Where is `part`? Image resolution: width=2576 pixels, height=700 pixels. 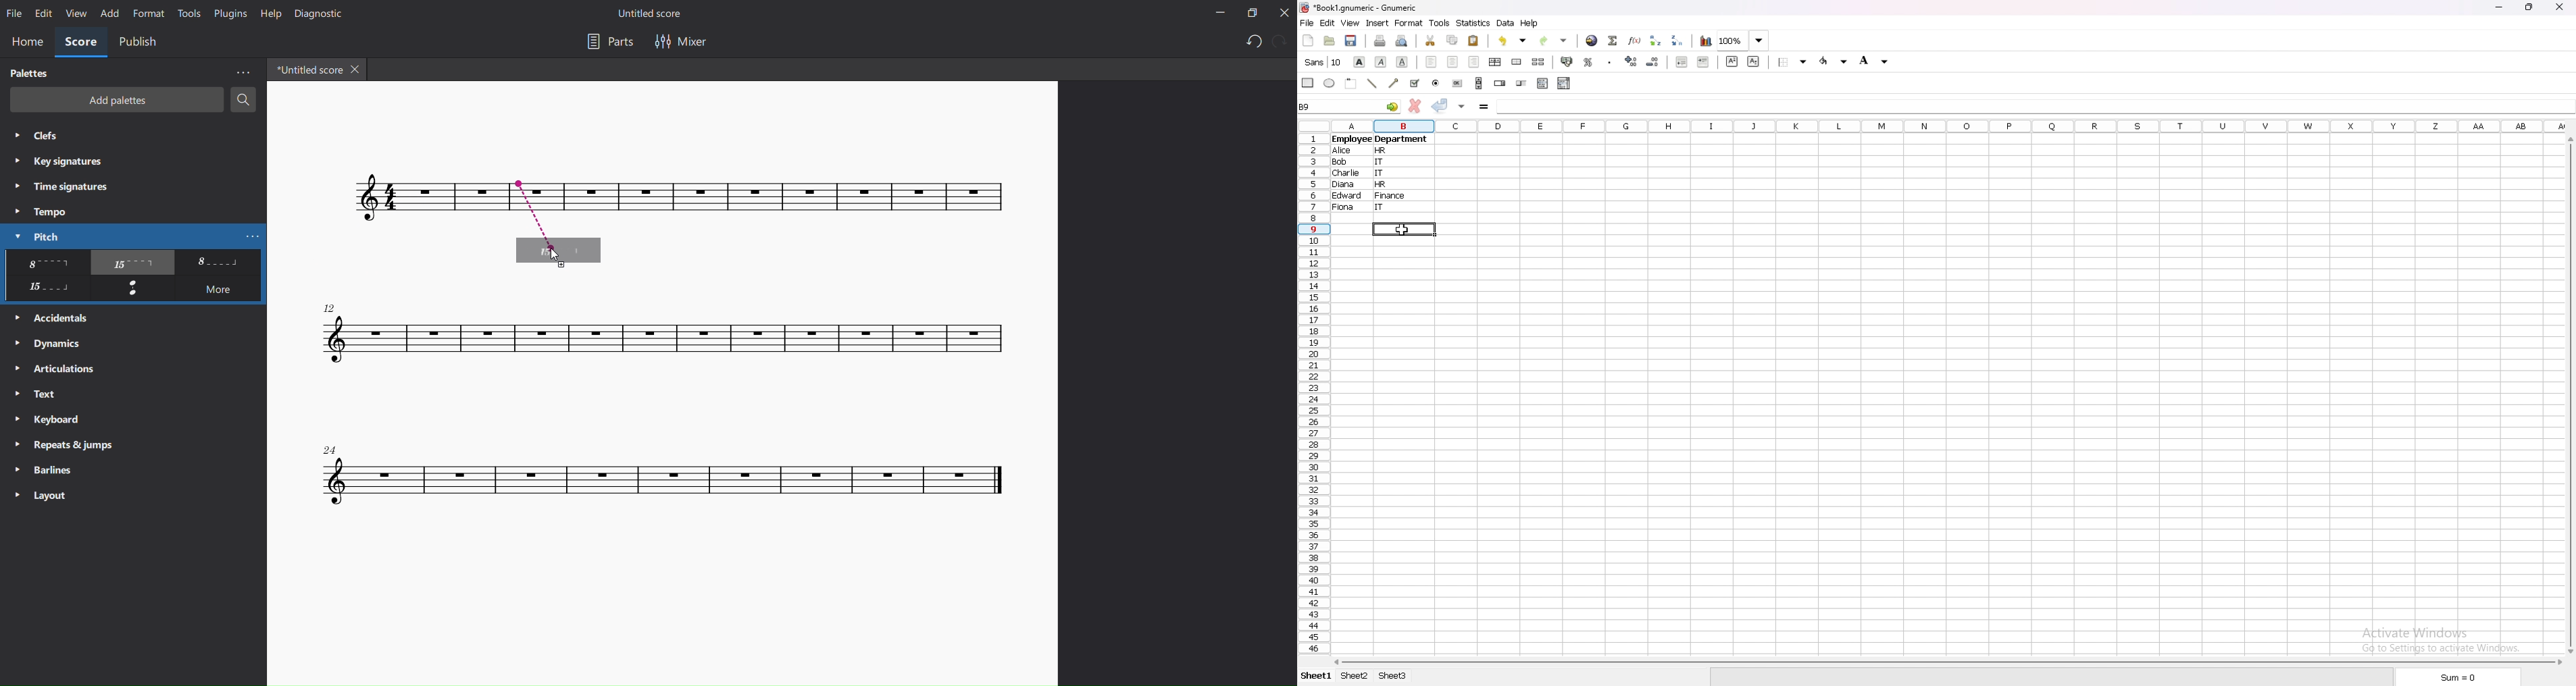 part is located at coordinates (609, 45).